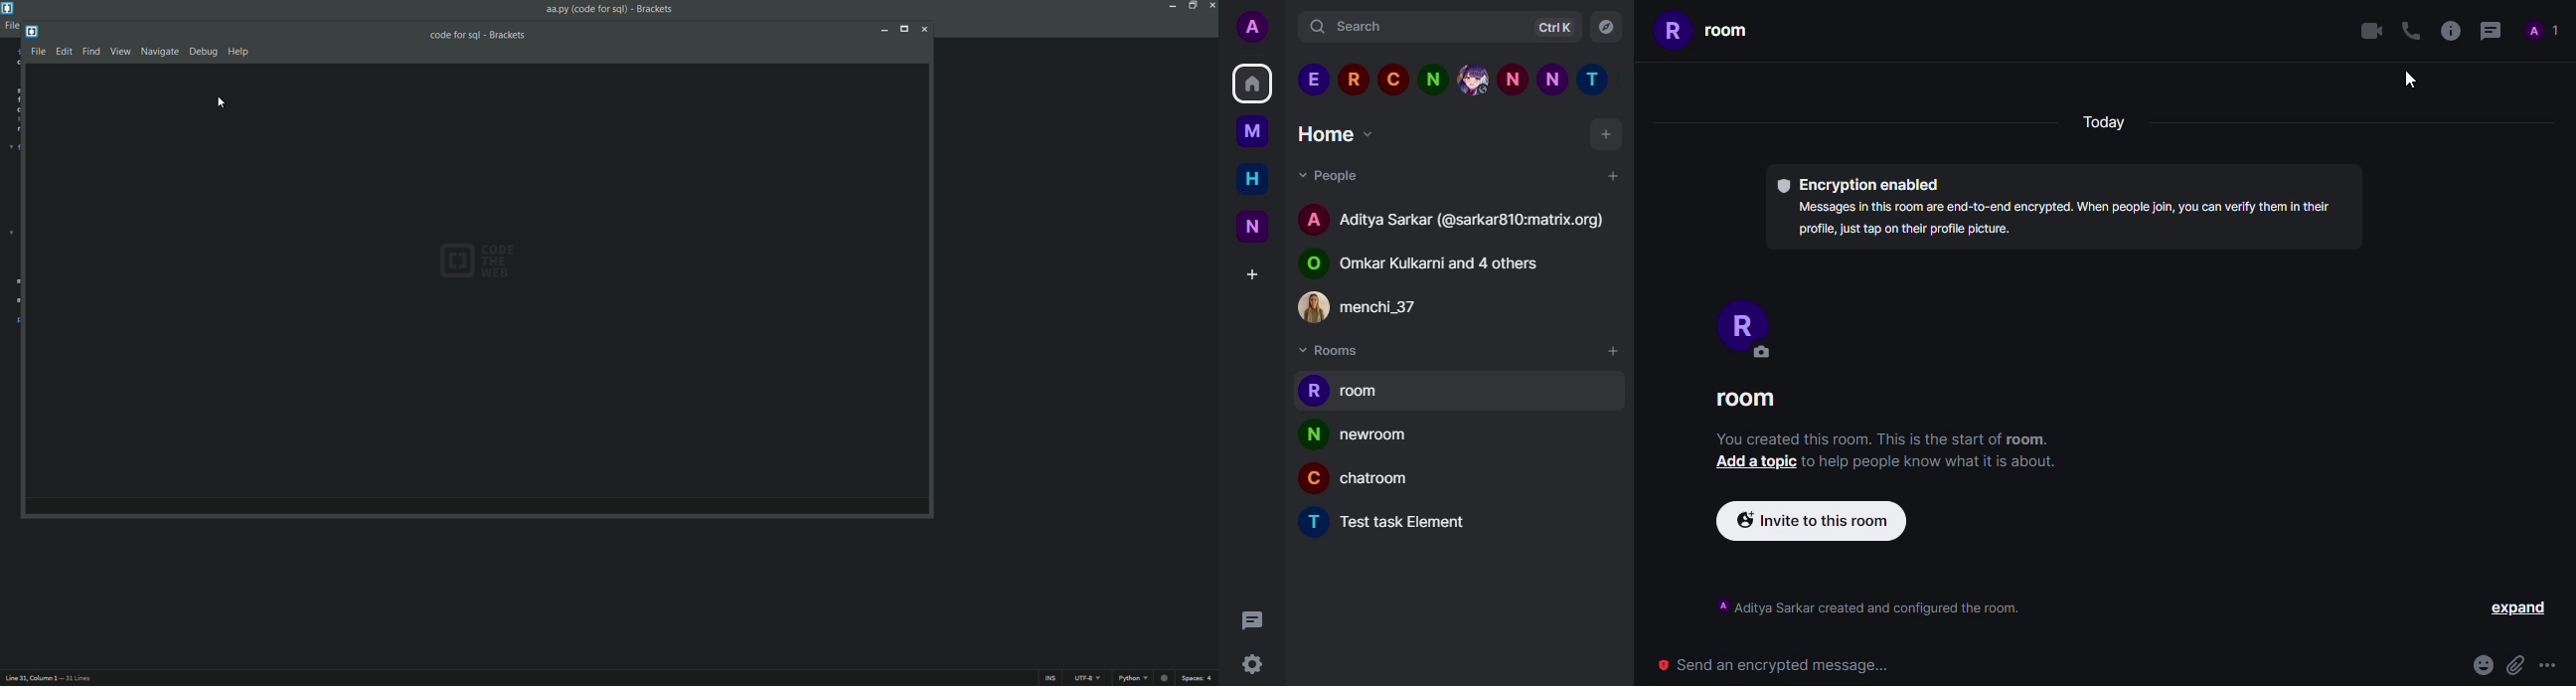 The height and width of the screenshot is (700, 2576). What do you see at coordinates (38, 50) in the screenshot?
I see `File` at bounding box center [38, 50].